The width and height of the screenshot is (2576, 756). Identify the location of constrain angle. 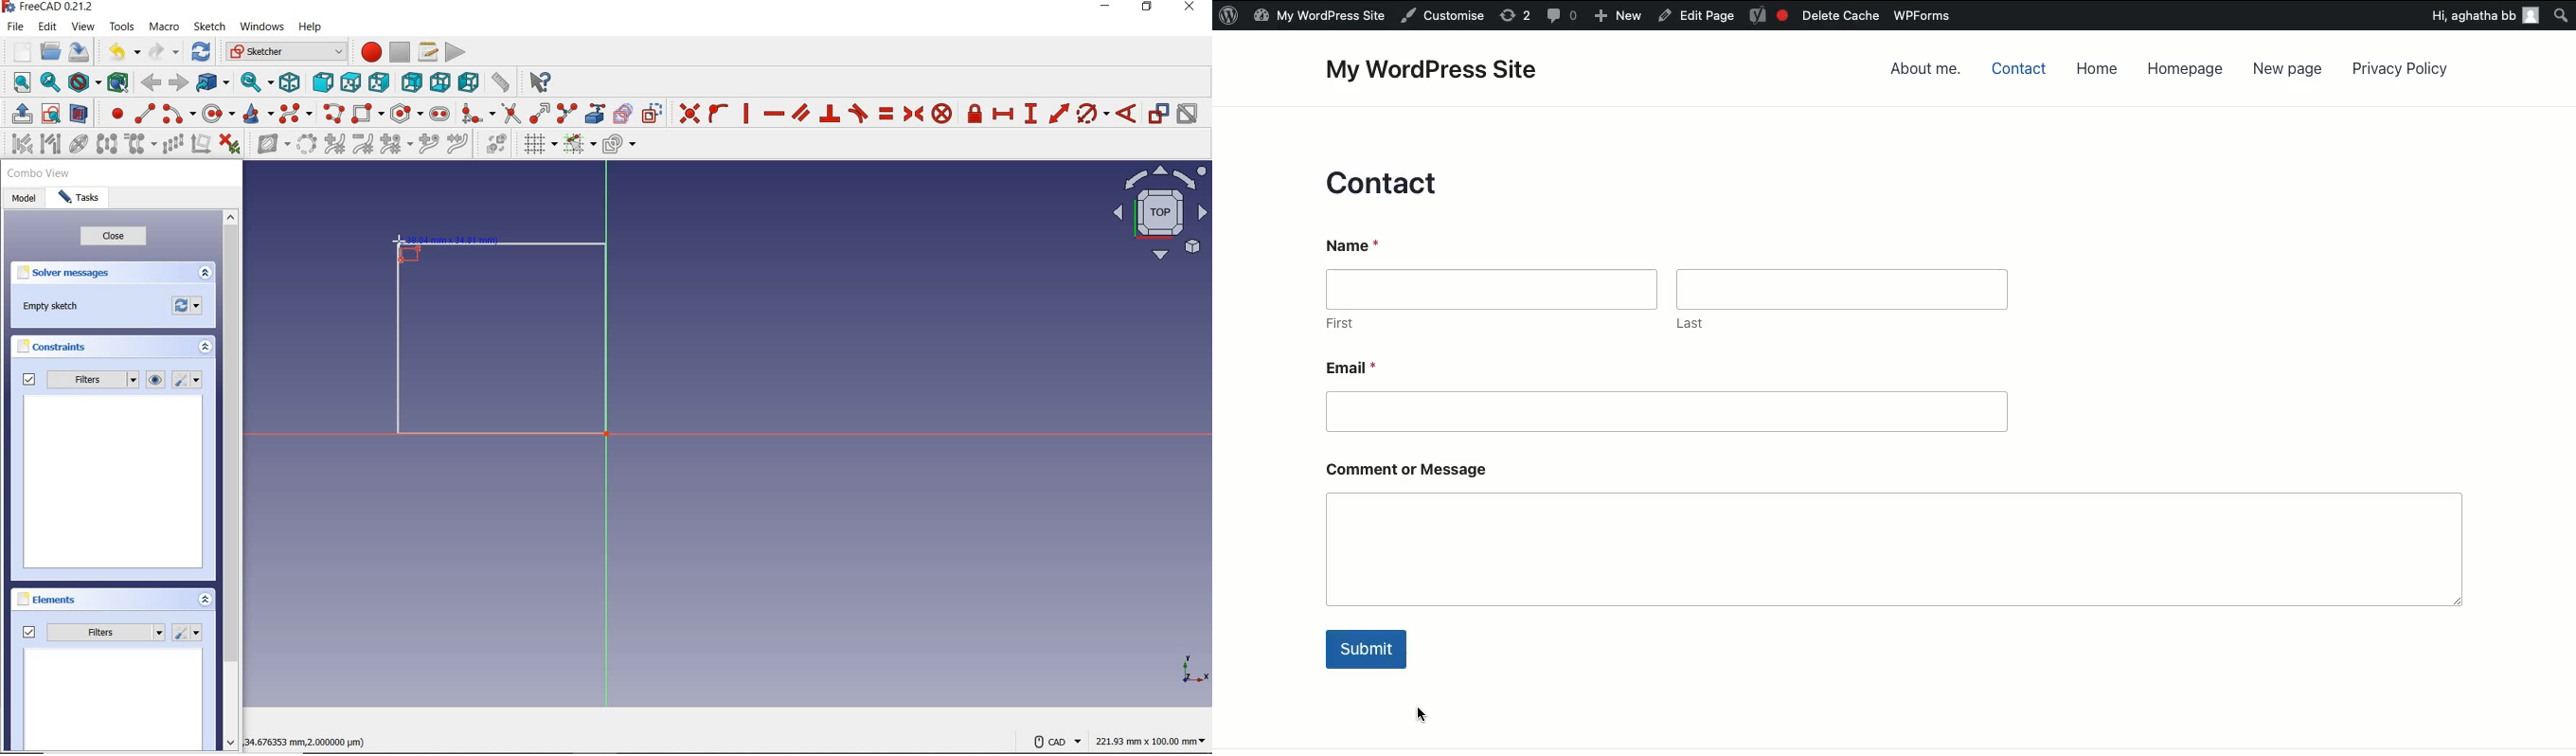
(1128, 114).